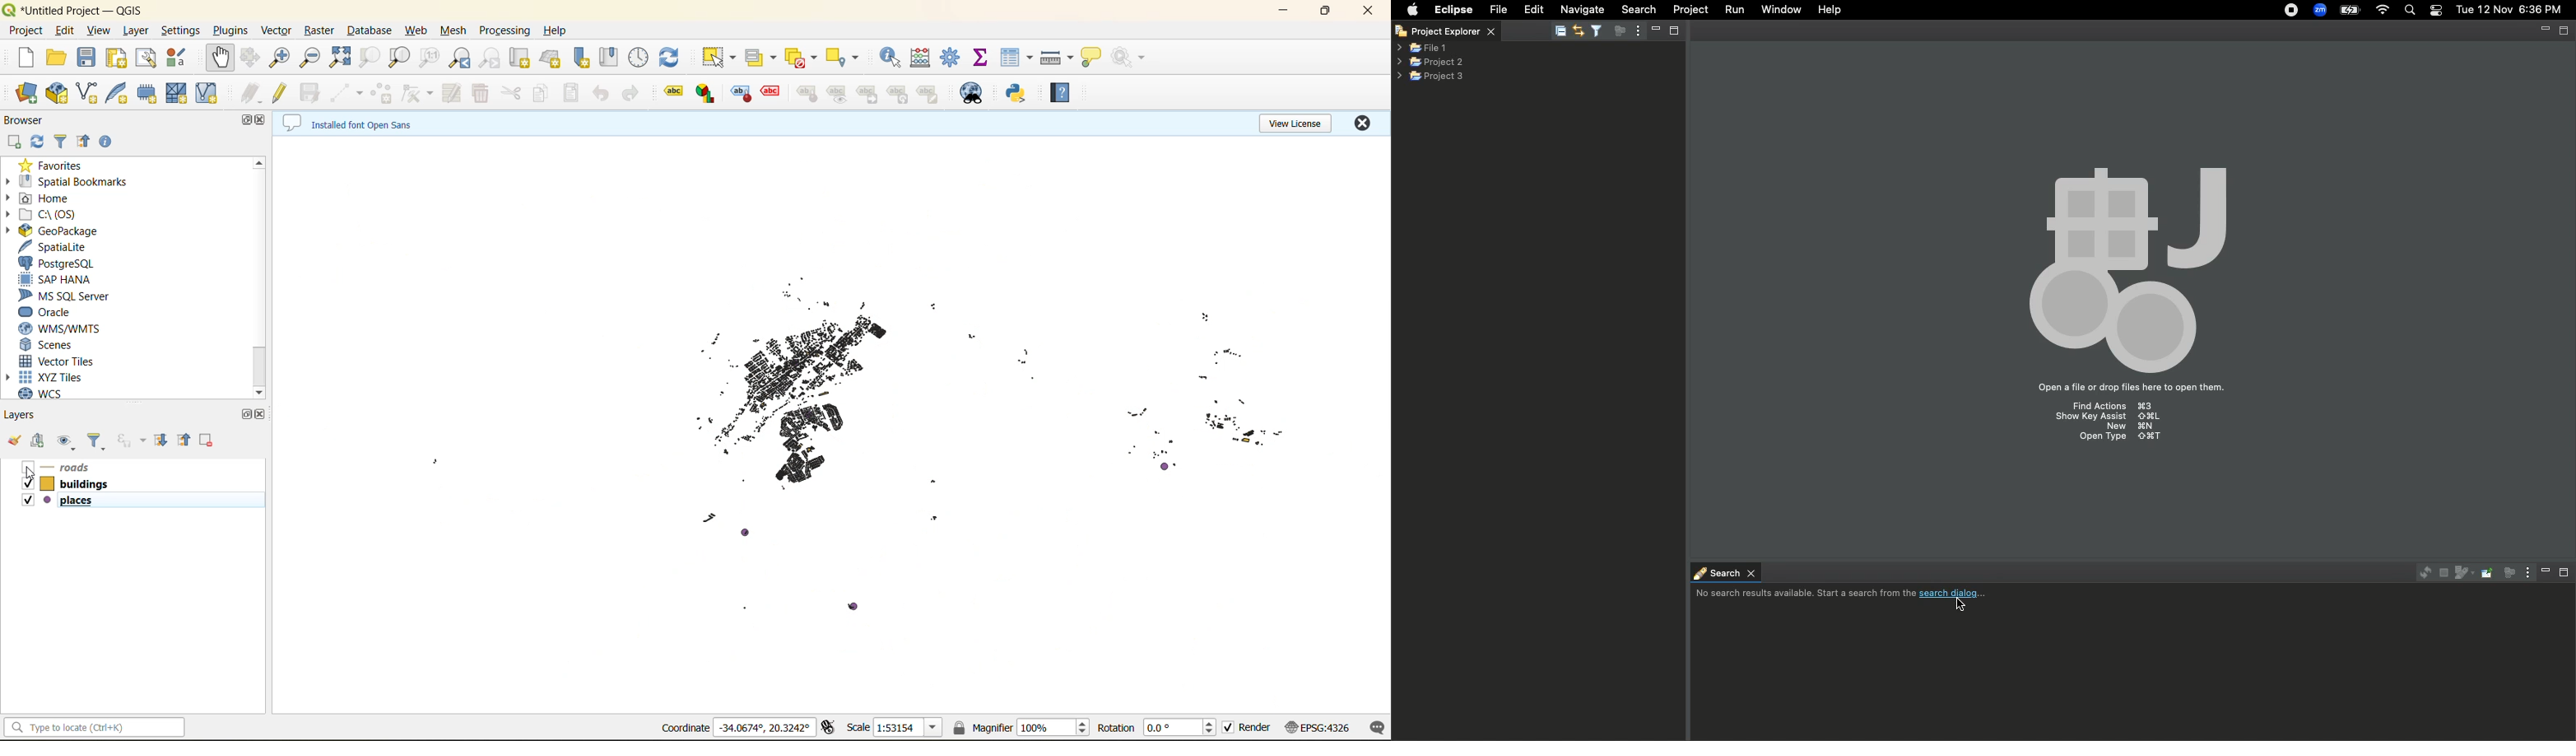 The width and height of the screenshot is (2576, 756). I want to click on delete, so click(482, 94).